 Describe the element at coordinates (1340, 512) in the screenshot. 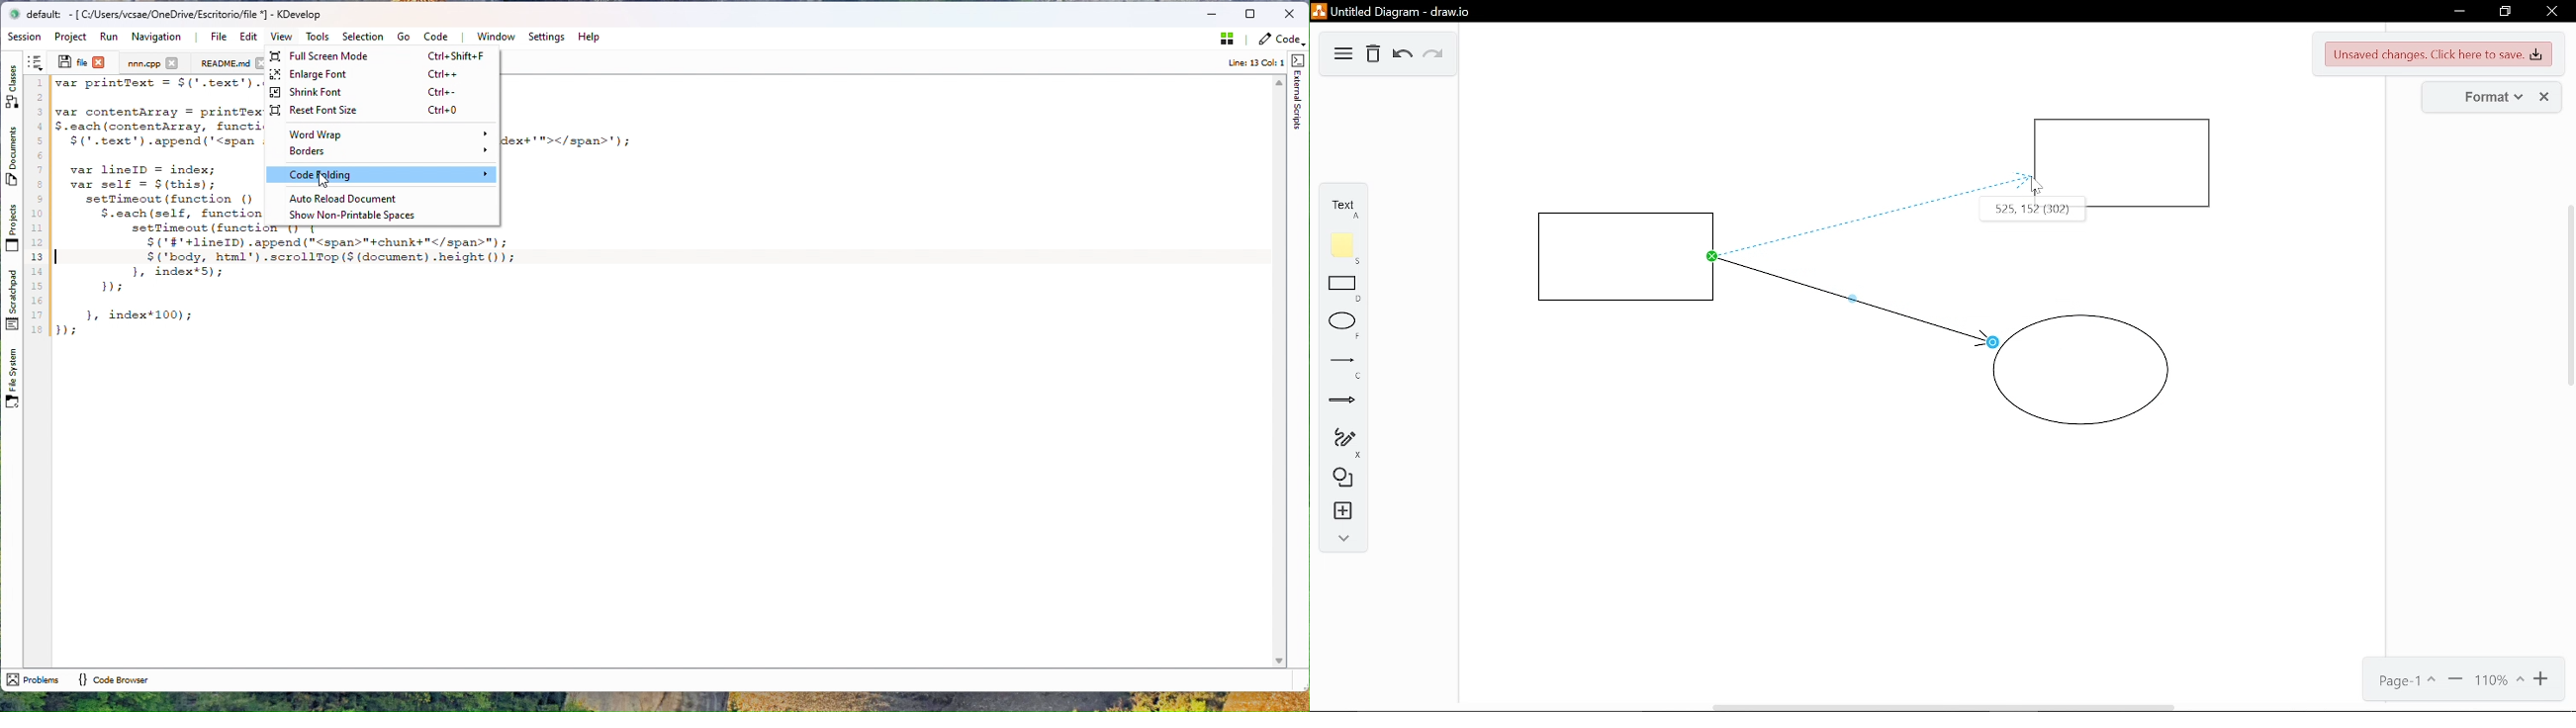

I see `Insert` at that location.